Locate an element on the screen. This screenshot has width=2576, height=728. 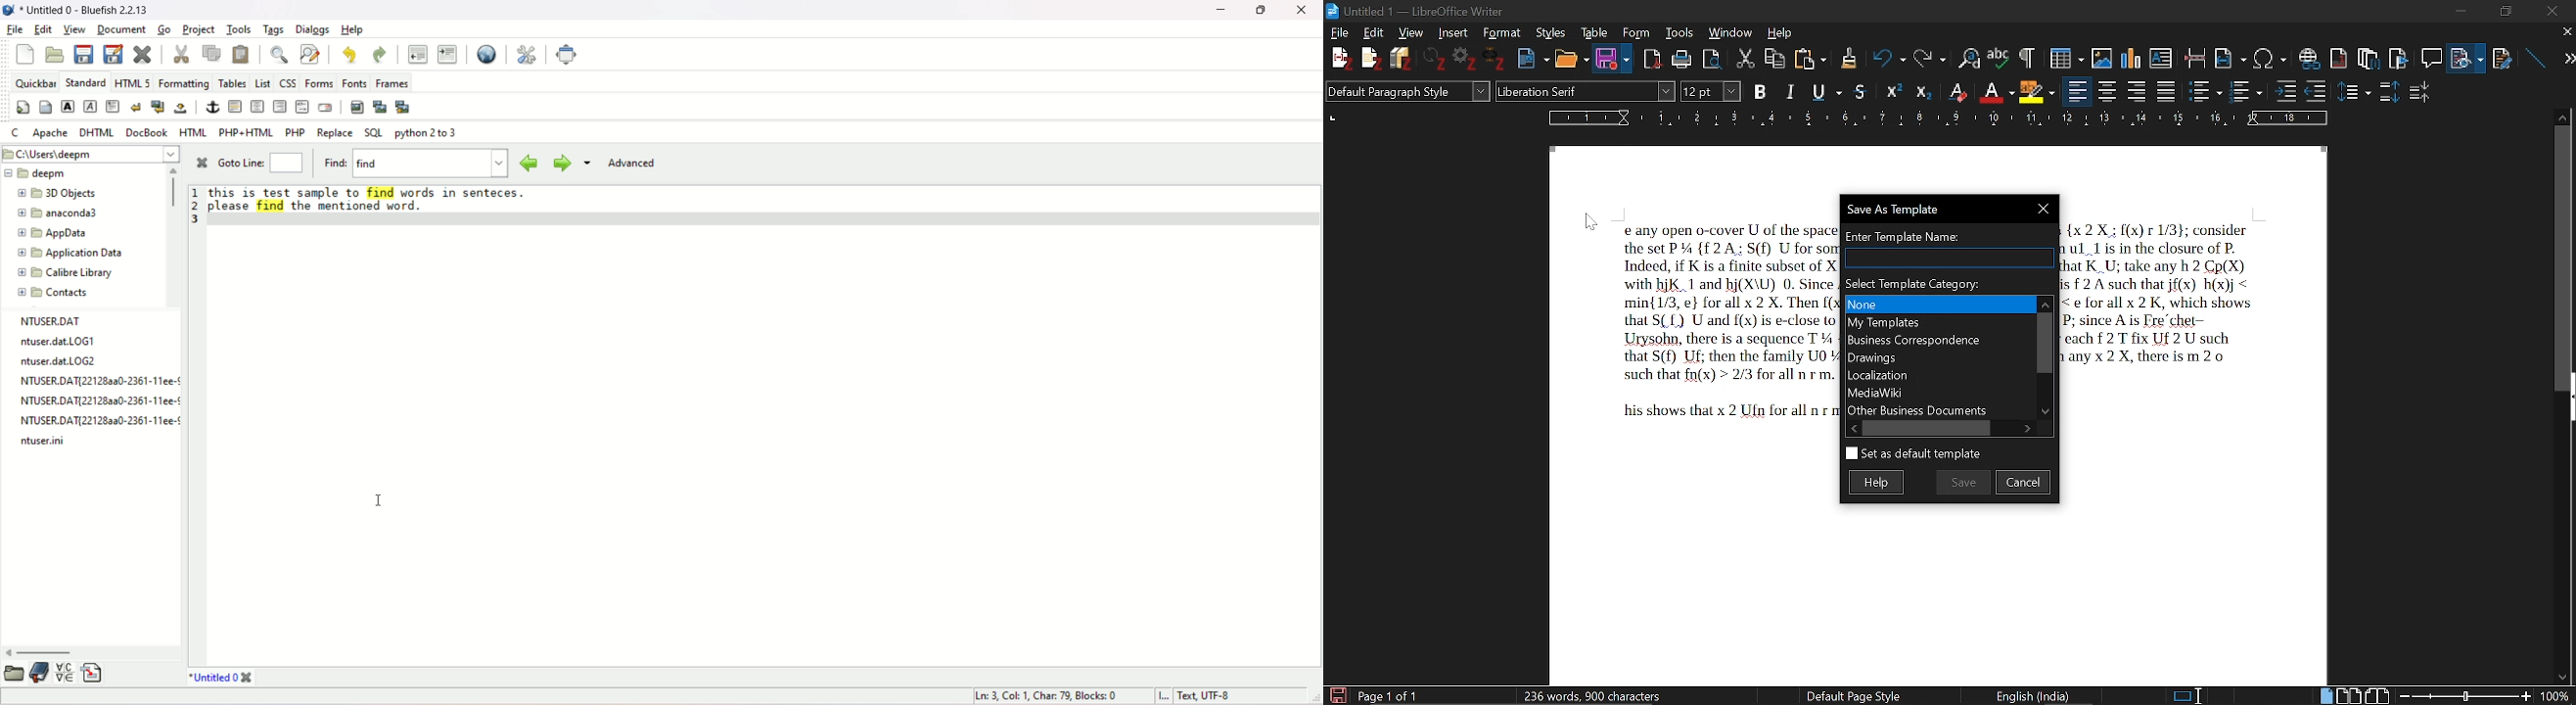
quickstart is located at coordinates (23, 108).